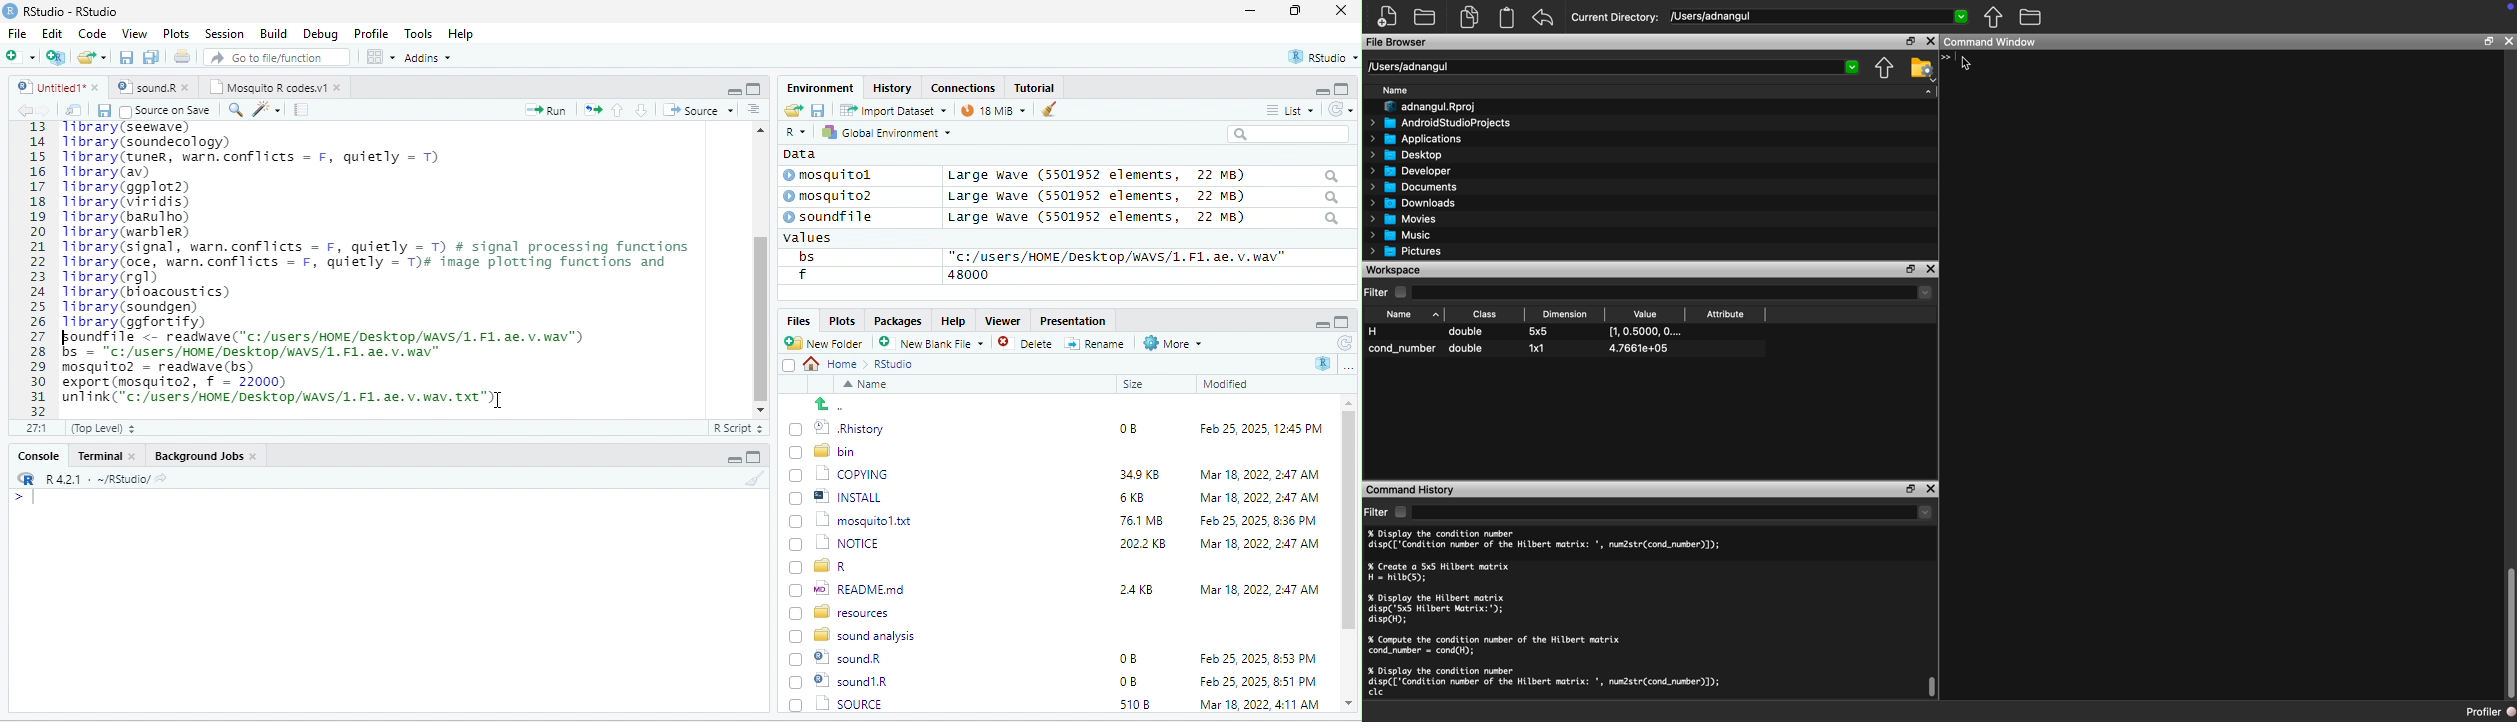 Image resolution: width=2520 pixels, height=728 pixels. Describe the element at coordinates (1729, 314) in the screenshot. I see `Attribute` at that location.